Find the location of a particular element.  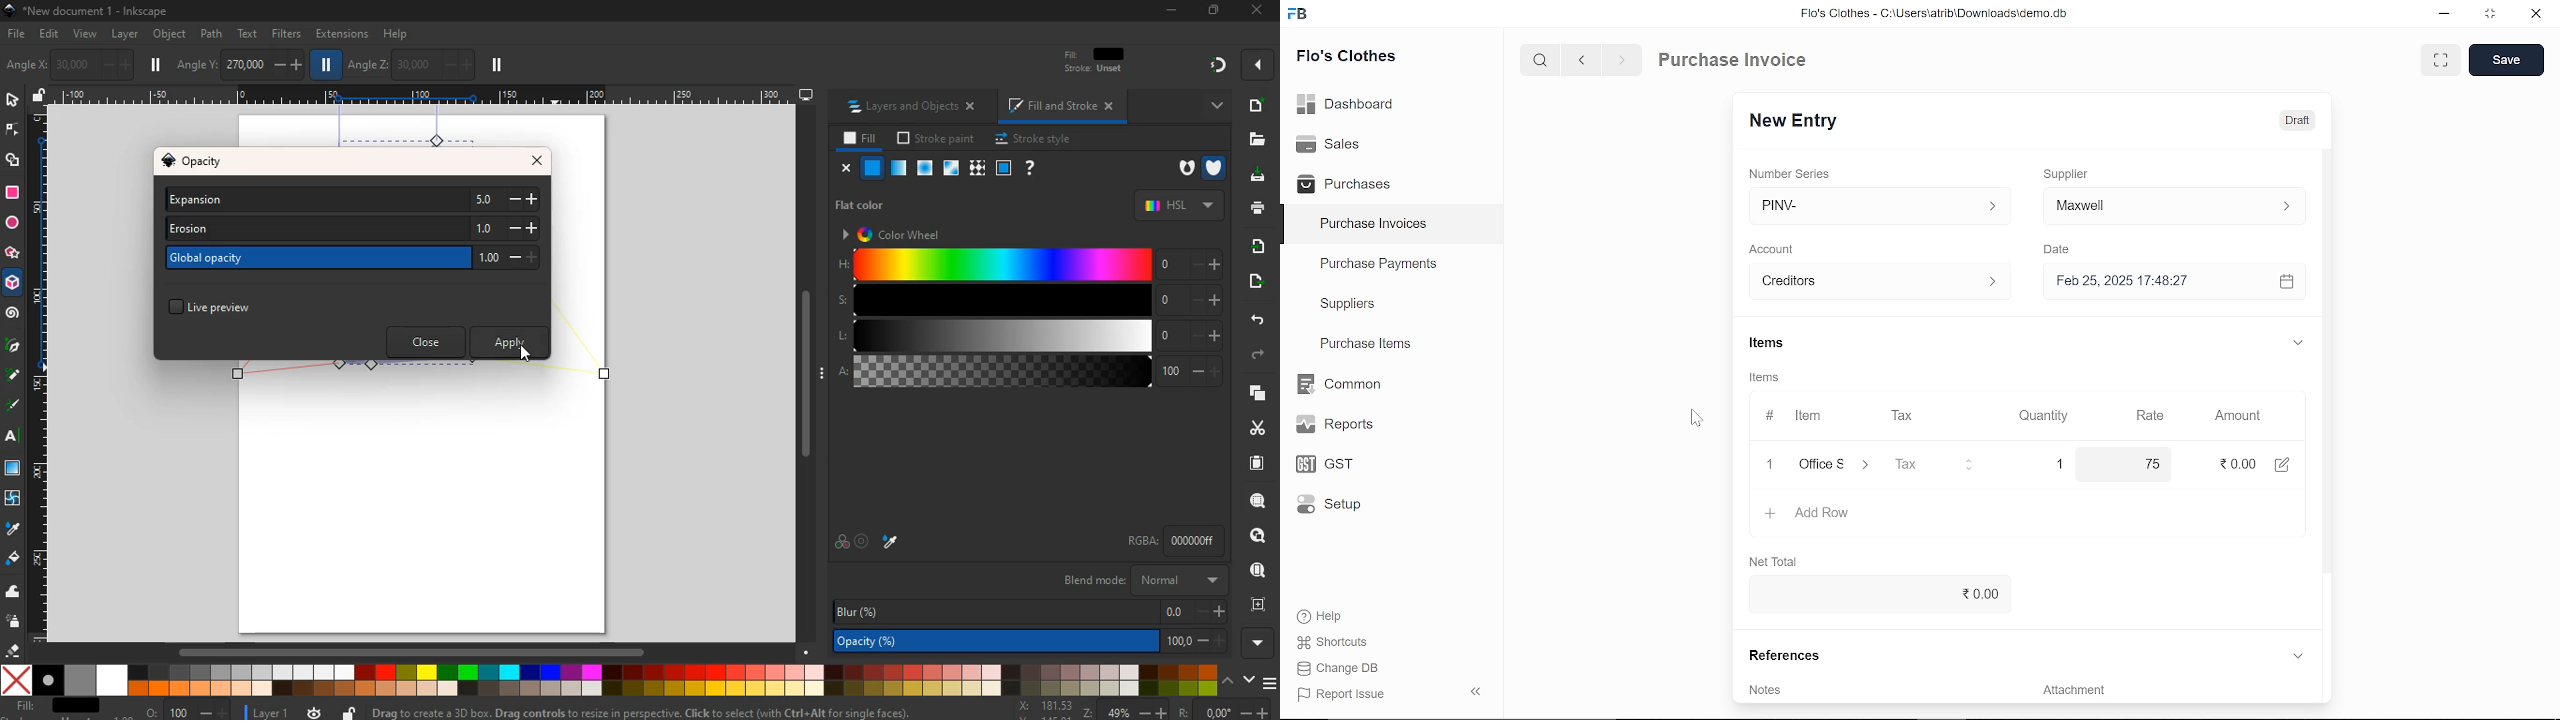

Item is located at coordinates (1794, 416).